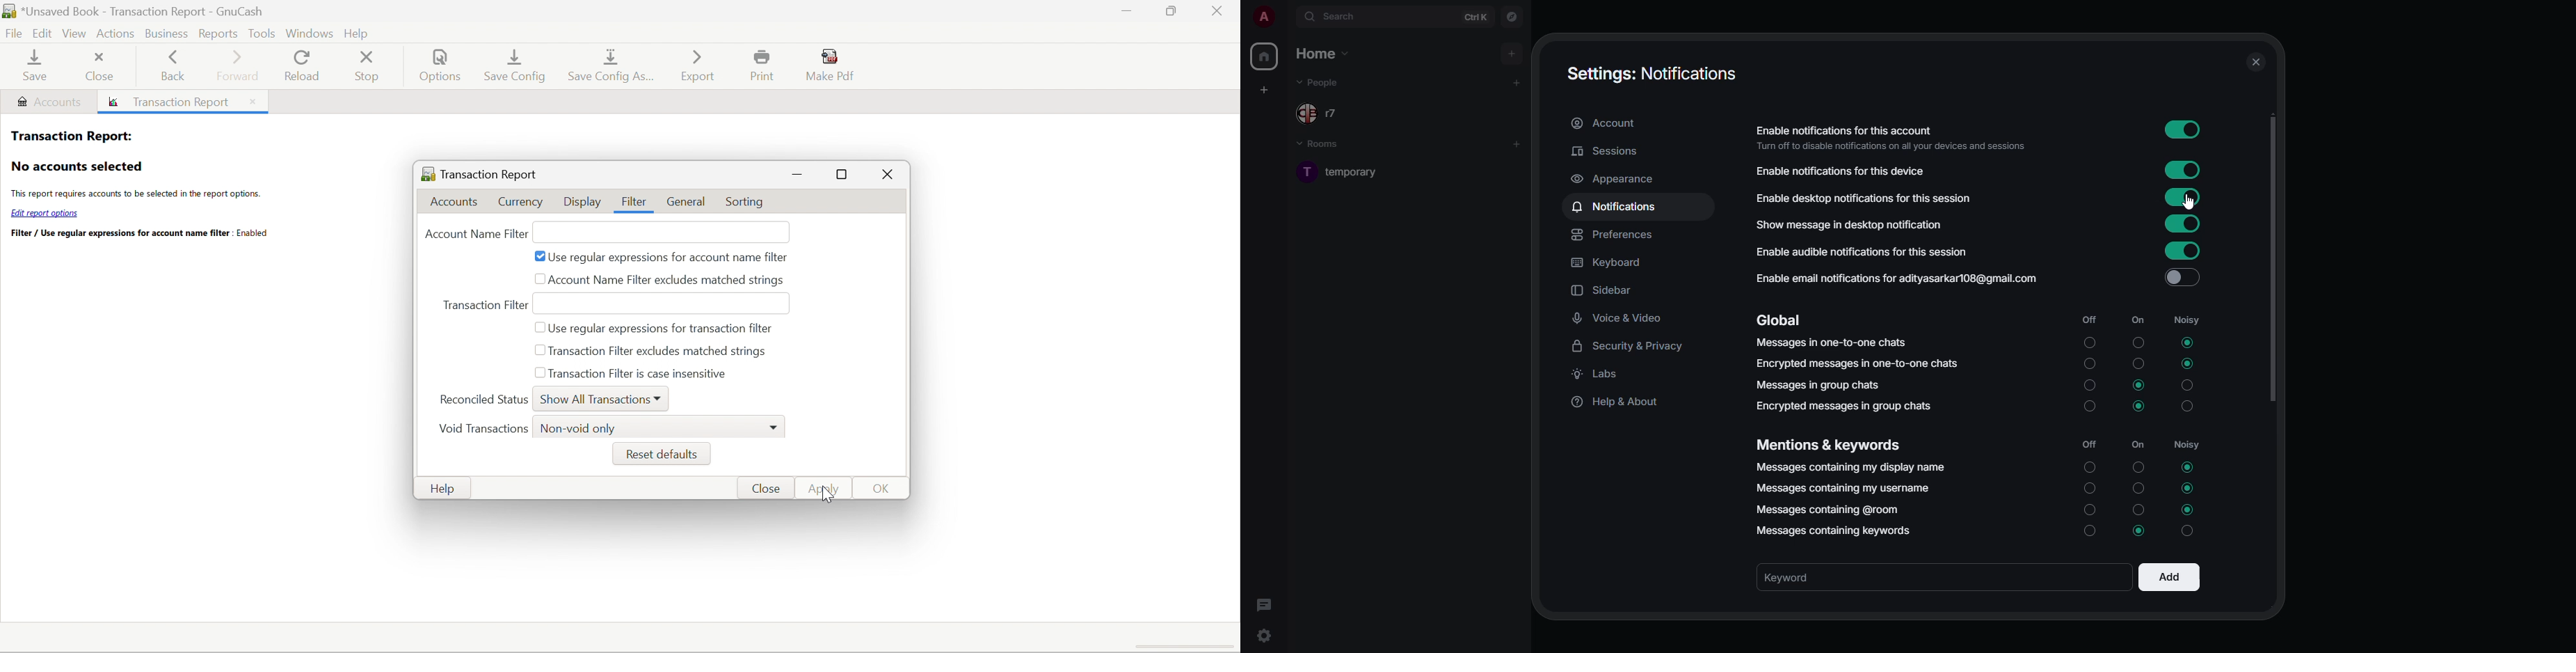  What do you see at coordinates (2168, 576) in the screenshot?
I see `add` at bounding box center [2168, 576].